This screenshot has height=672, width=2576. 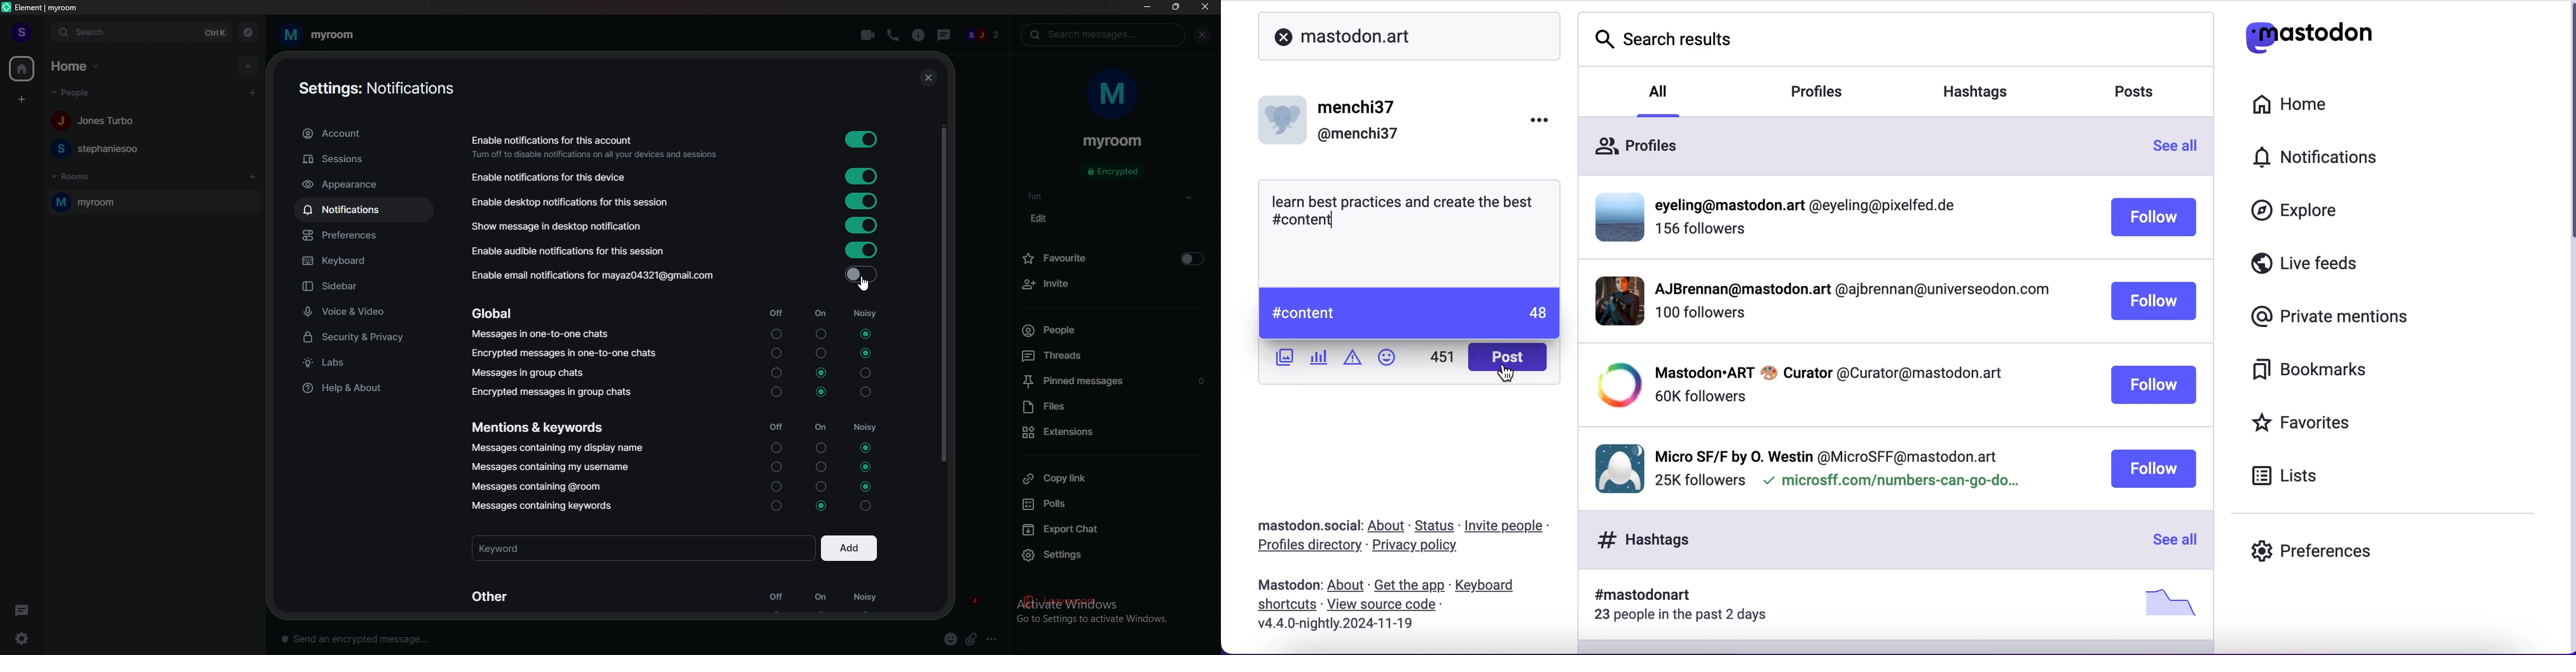 I want to click on polls, so click(x=1108, y=504).